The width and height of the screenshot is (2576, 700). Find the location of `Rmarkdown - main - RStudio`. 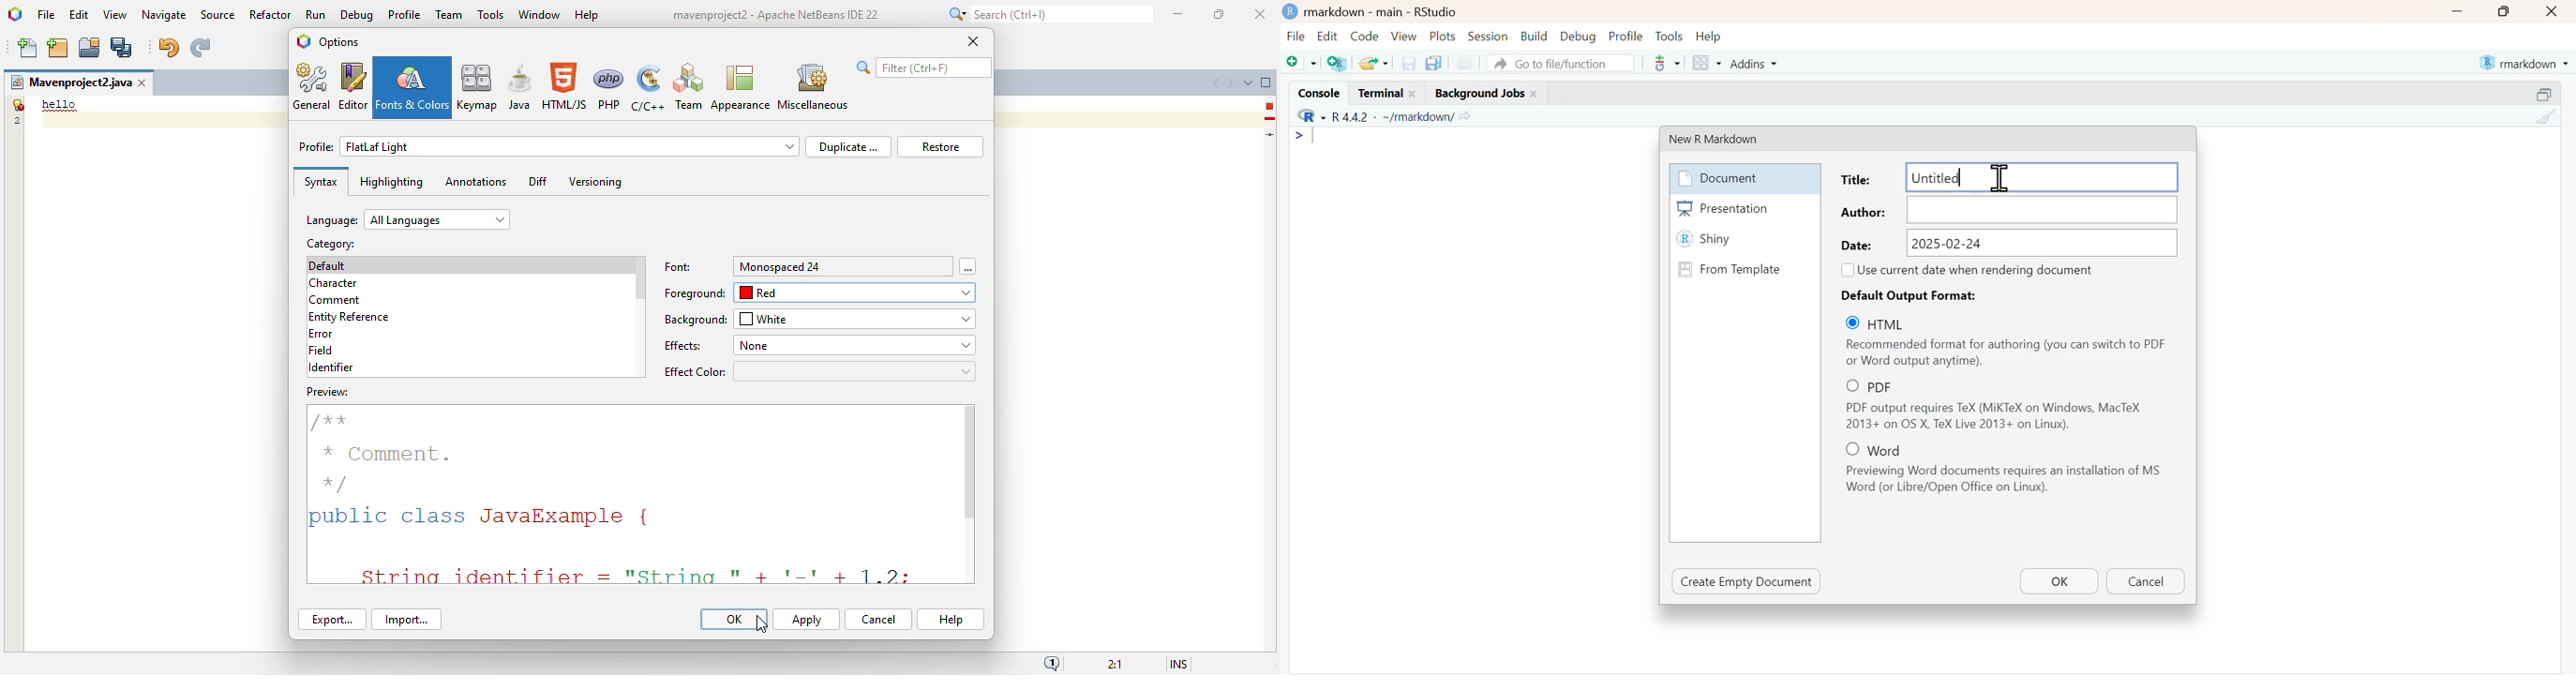

Rmarkdown - main - RStudio is located at coordinates (1385, 11).